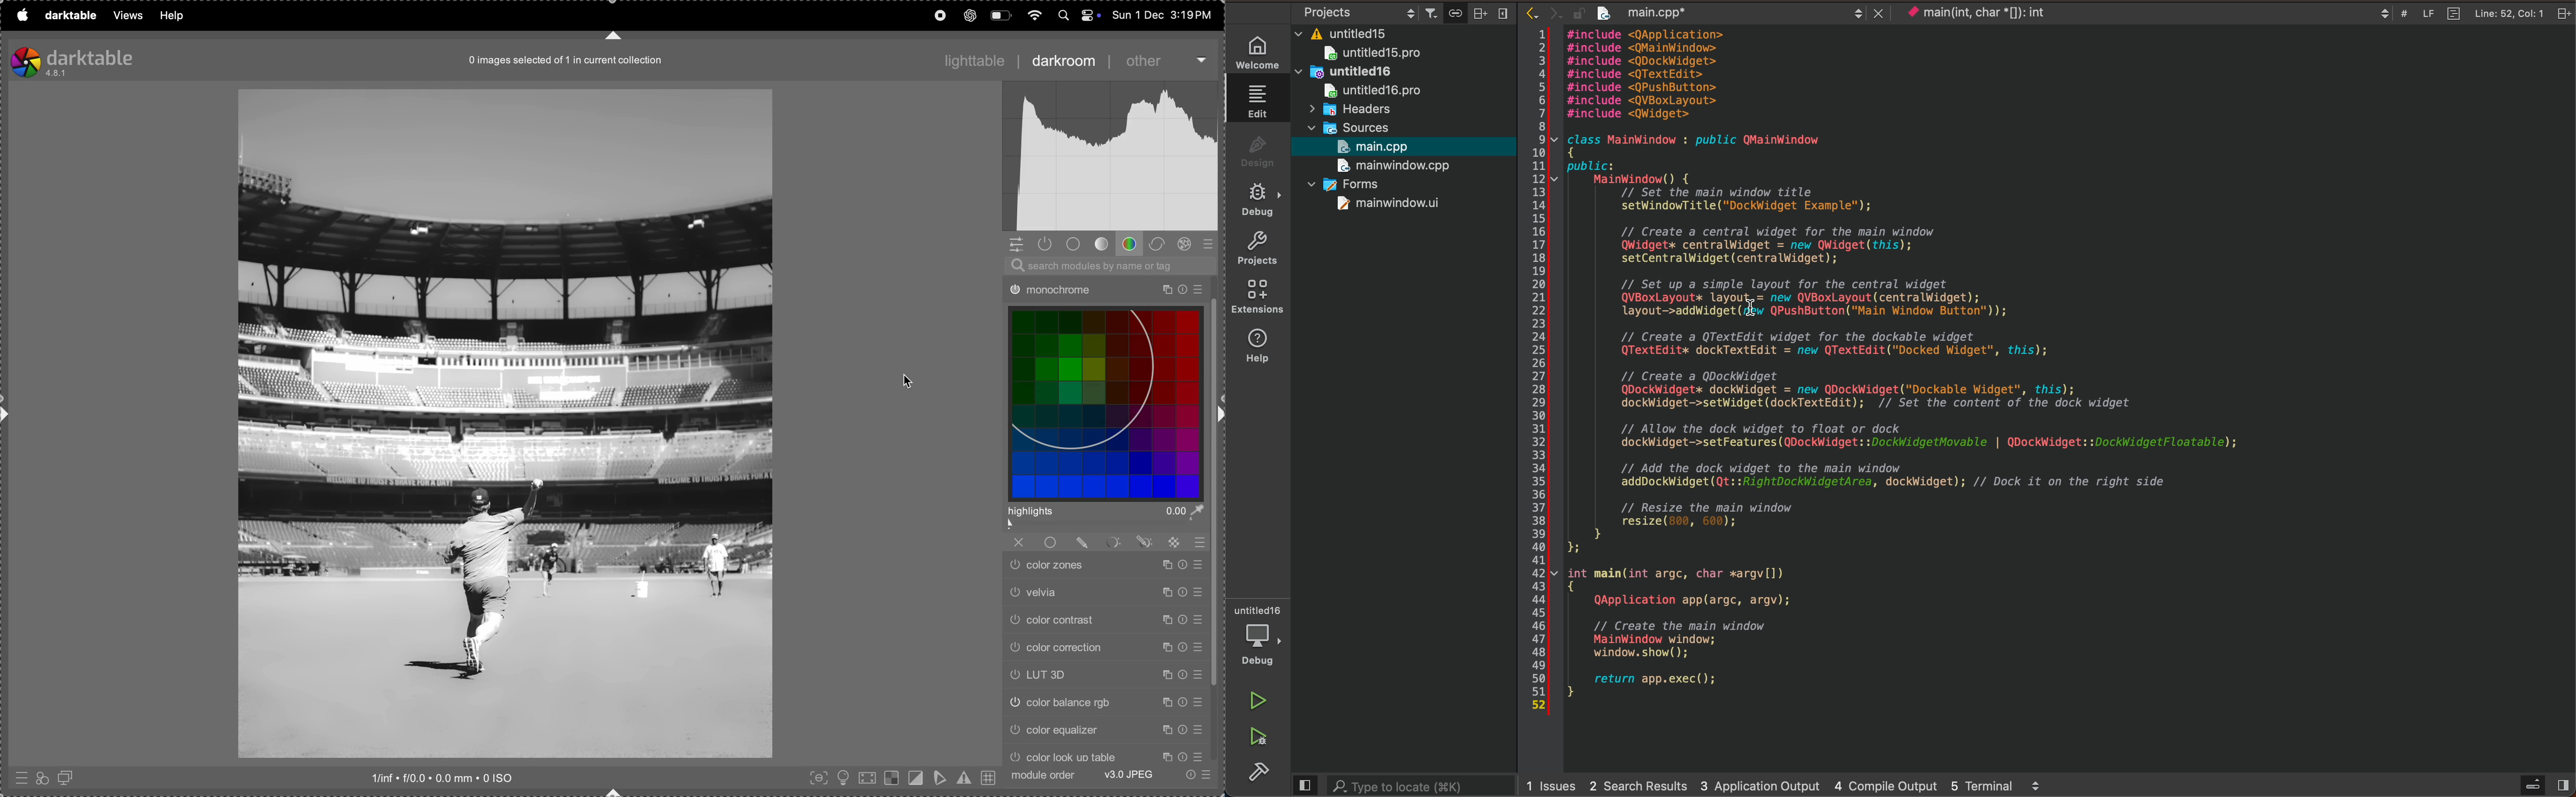 The height and width of the screenshot is (812, 2576). I want to click on color correction, so click(1105, 648).